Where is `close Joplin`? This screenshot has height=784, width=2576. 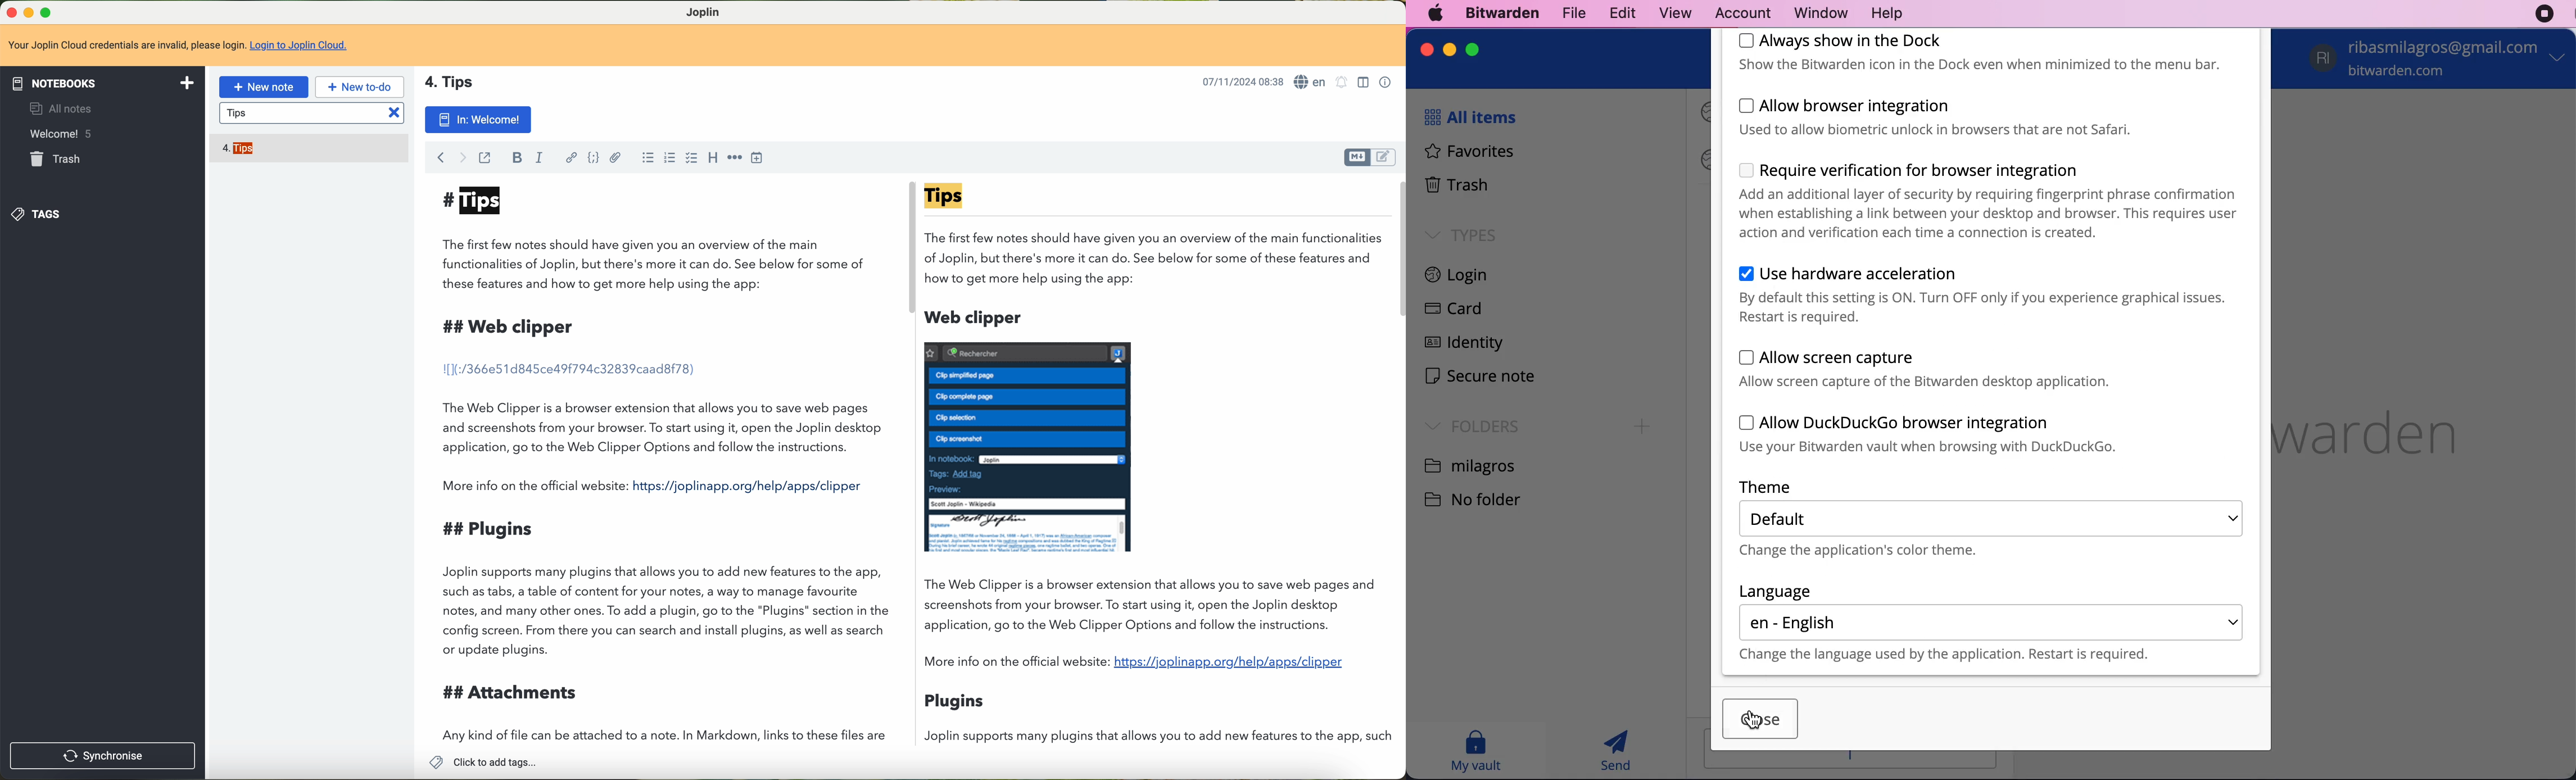
close Joplin is located at coordinates (9, 13).